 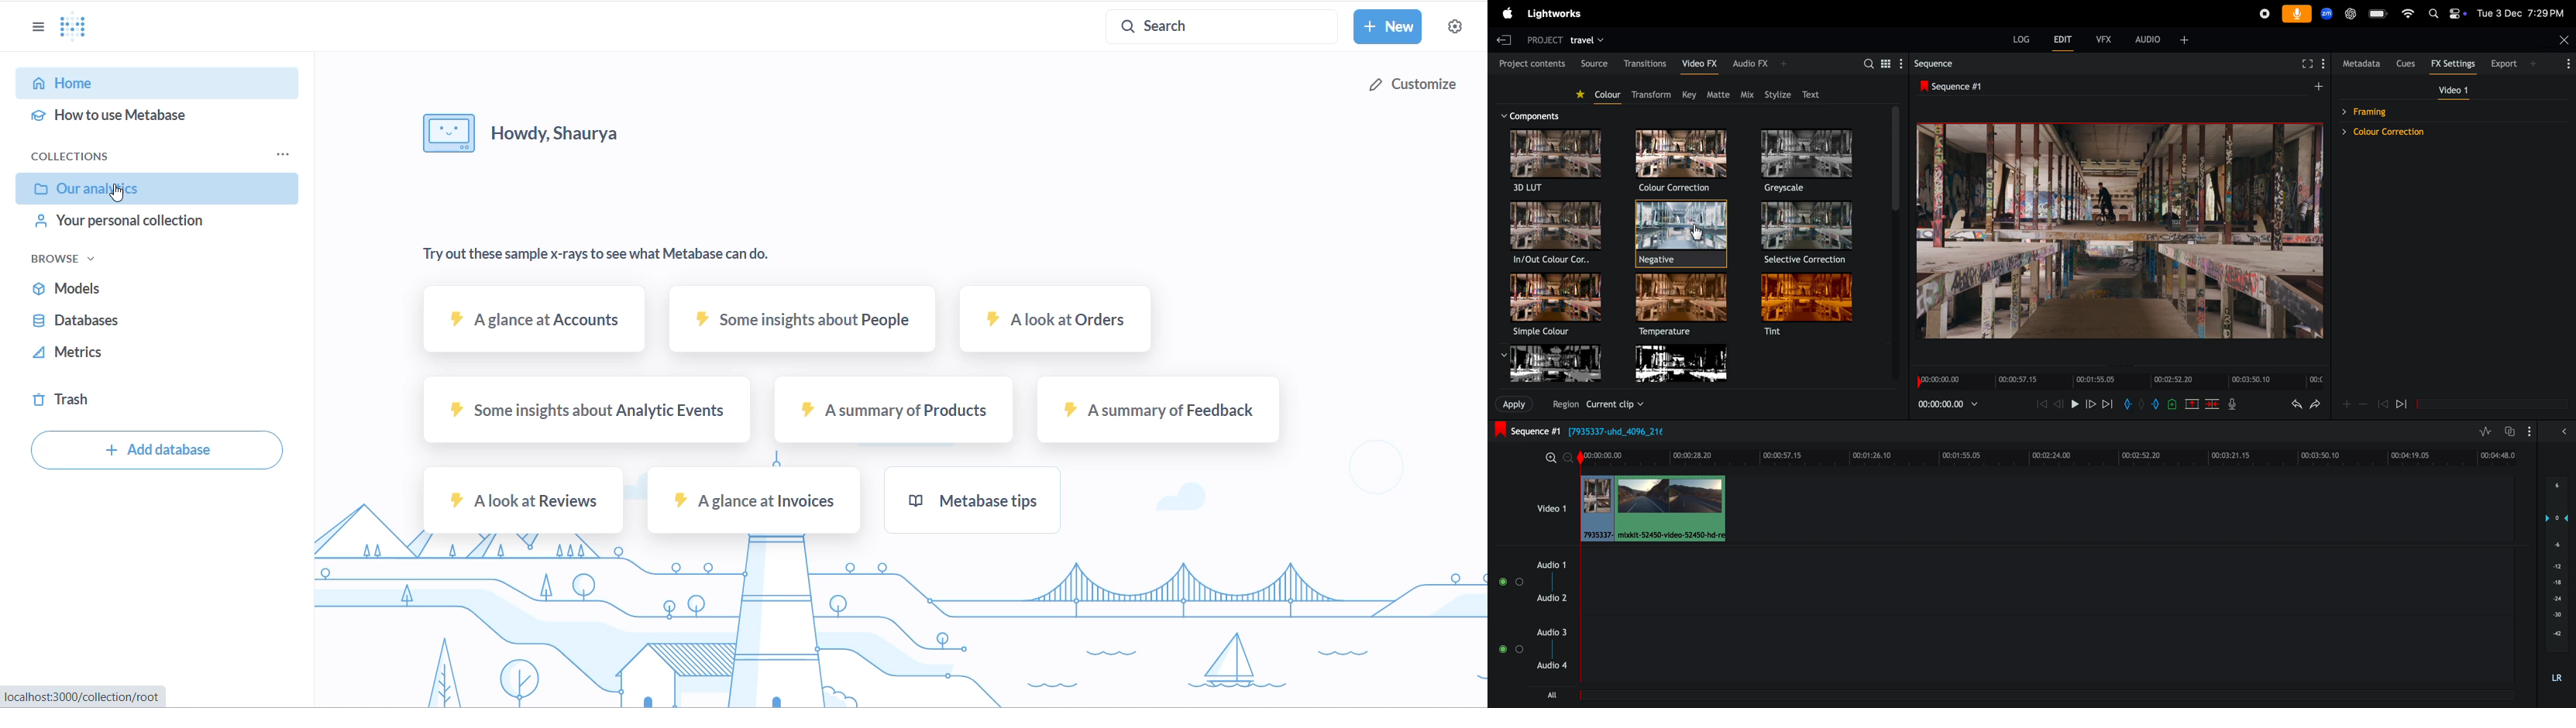 What do you see at coordinates (1808, 308) in the screenshot?
I see `tint` at bounding box center [1808, 308].